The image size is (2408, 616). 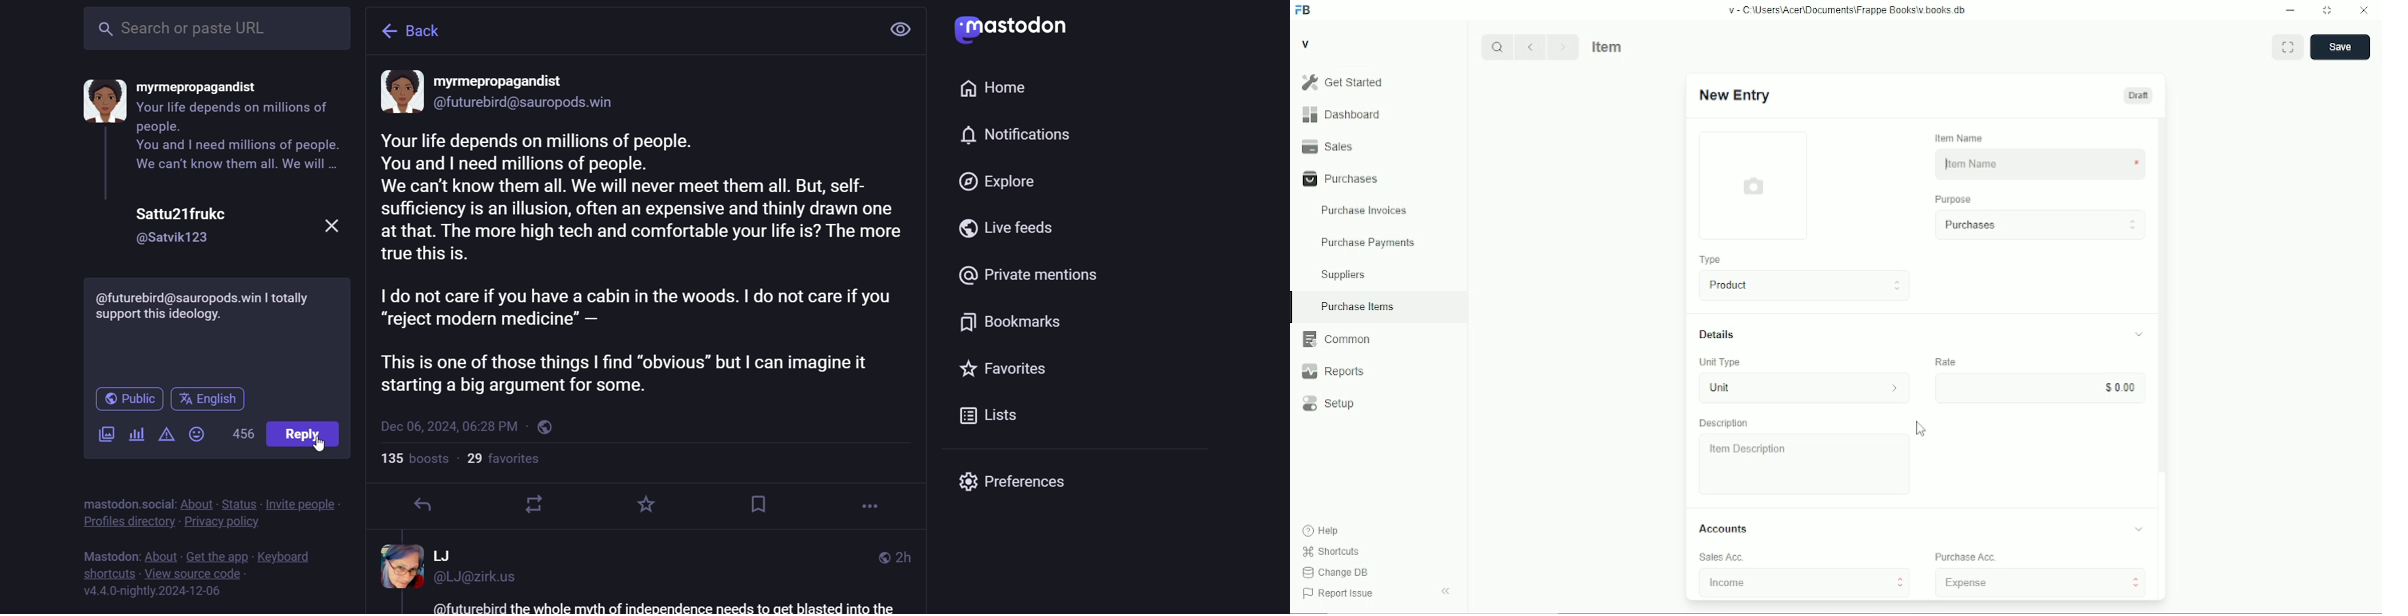 I want to click on v-C:\Users\Acer\Documents\Frappe books\v.books.db, so click(x=1848, y=10).